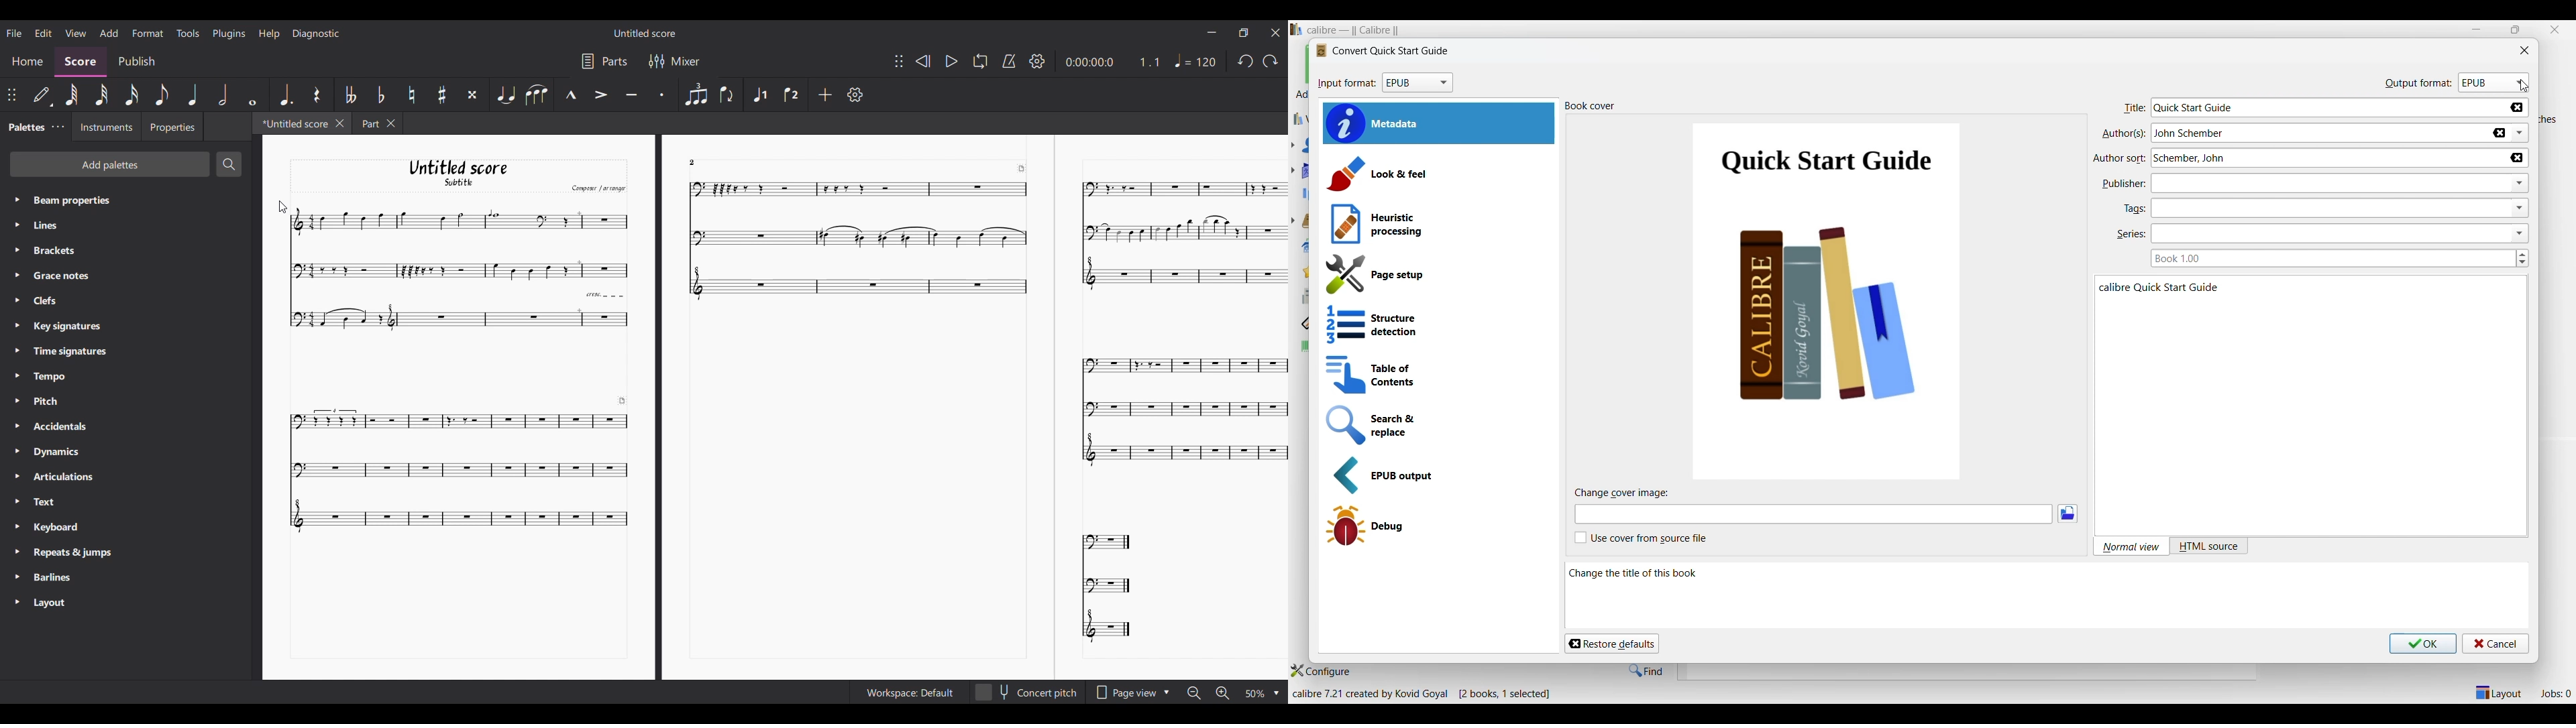 The image size is (2576, 728). I want to click on Look and feel, so click(1439, 174).